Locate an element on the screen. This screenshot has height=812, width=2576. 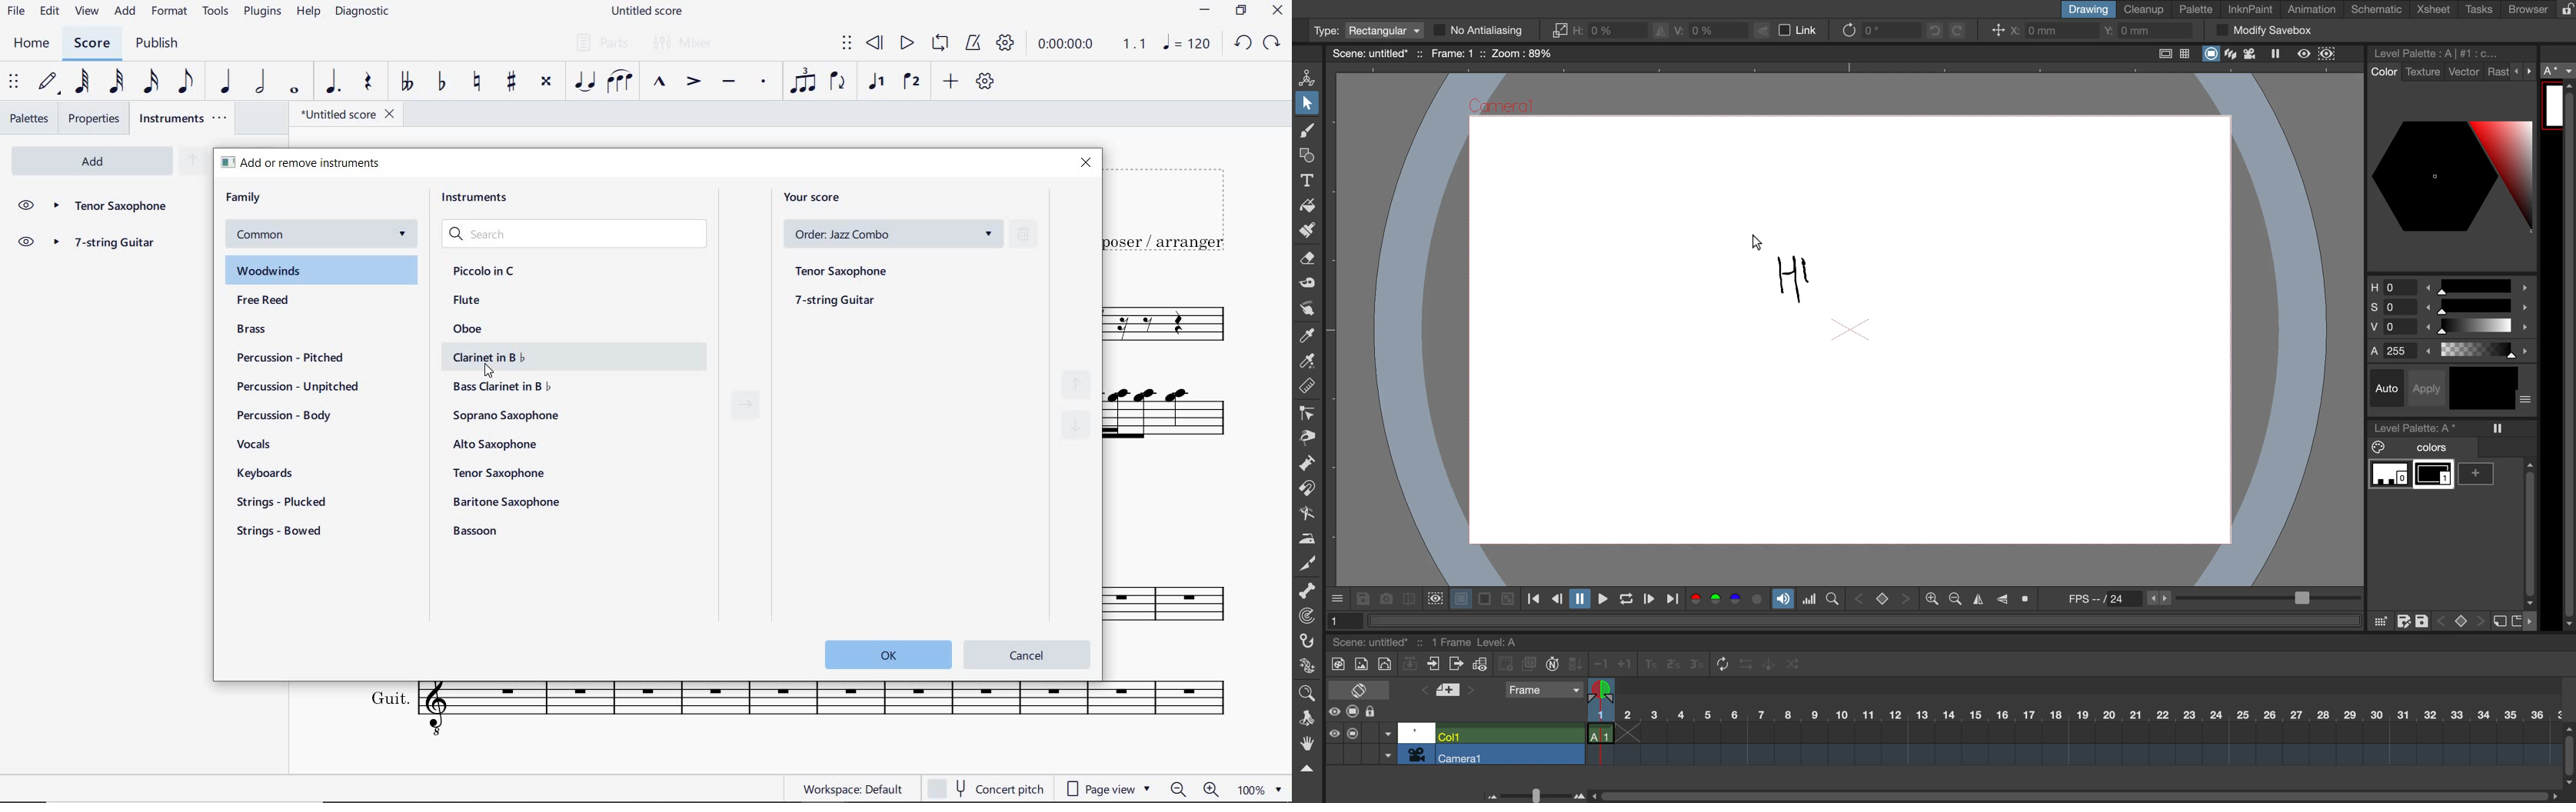
iron tool is located at coordinates (1307, 537).